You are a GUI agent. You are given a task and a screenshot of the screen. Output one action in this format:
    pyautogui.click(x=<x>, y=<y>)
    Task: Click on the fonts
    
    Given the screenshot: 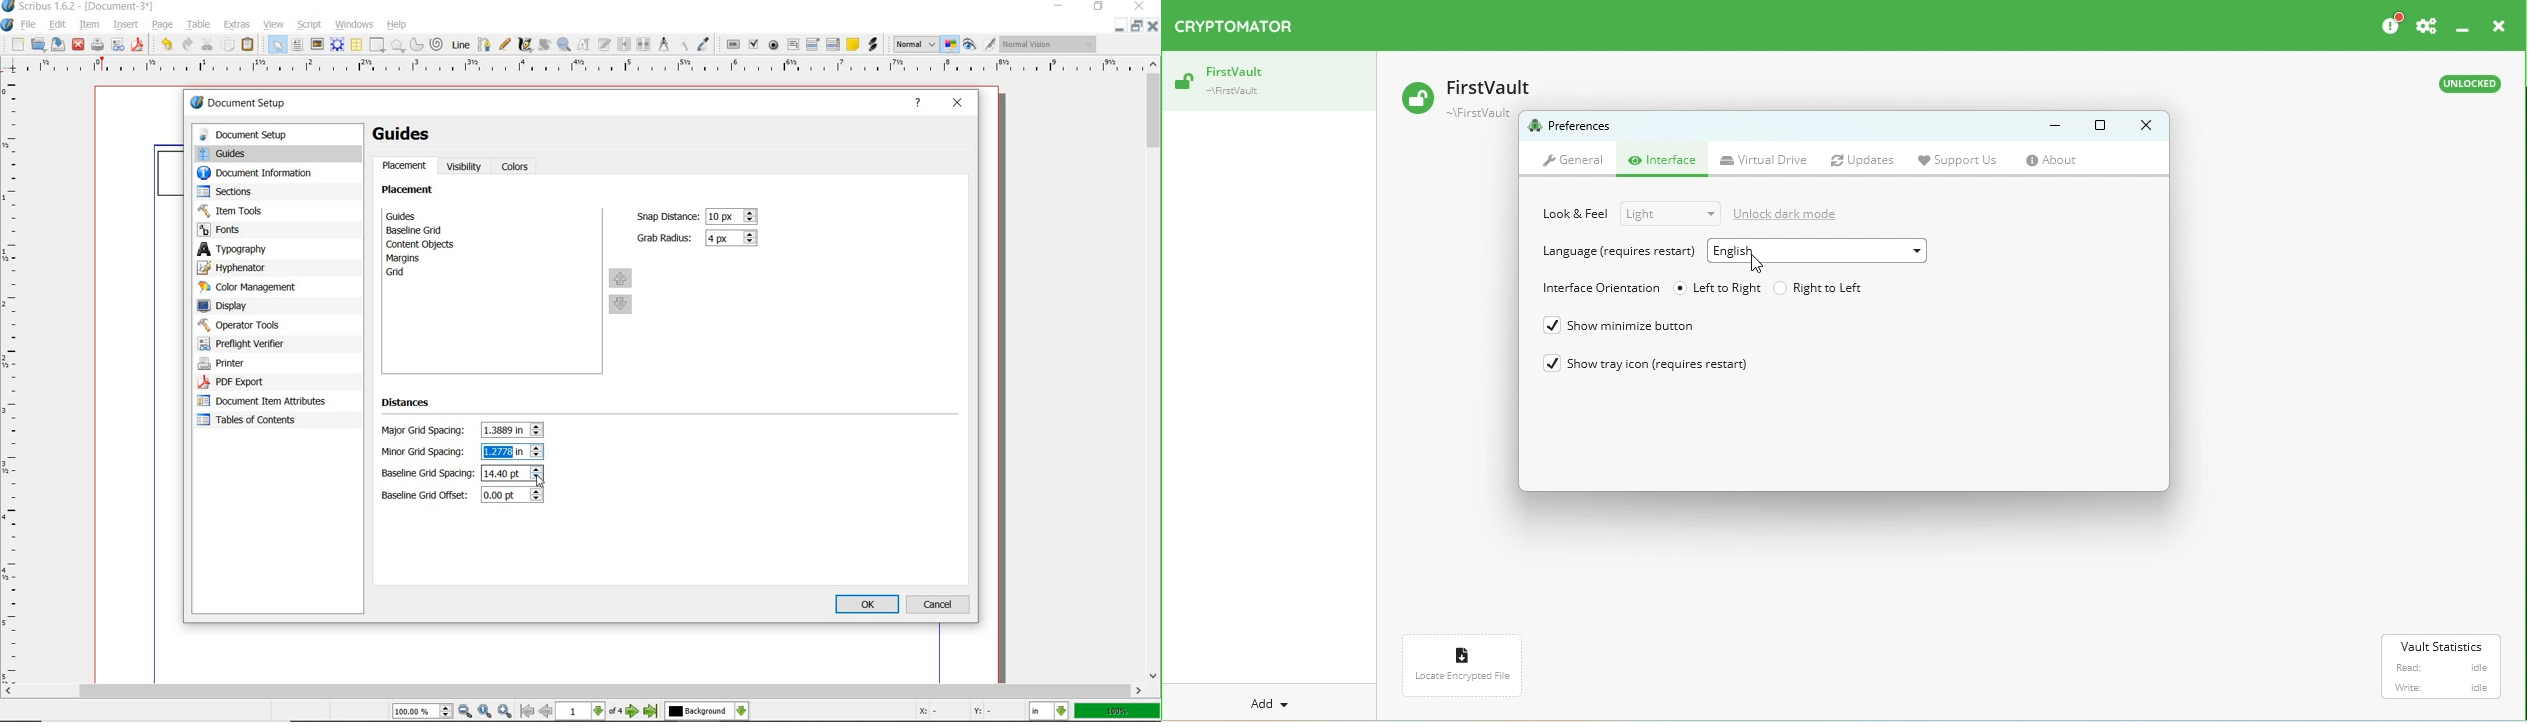 What is the action you would take?
    pyautogui.click(x=278, y=229)
    